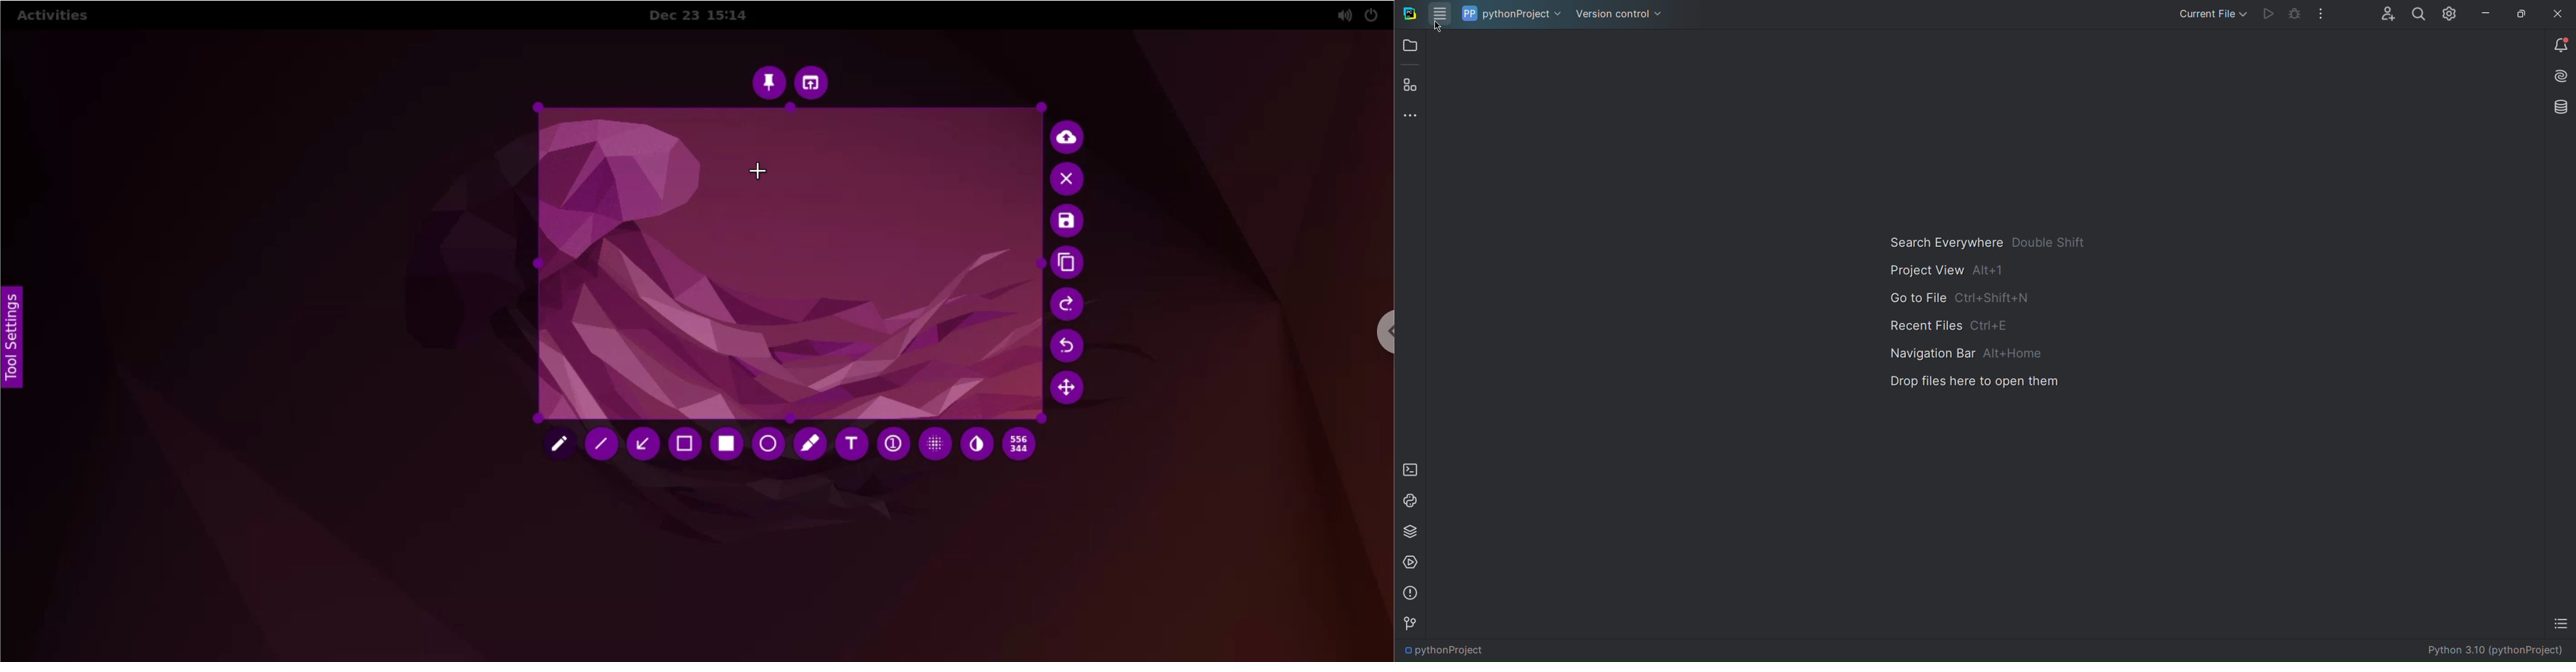 The height and width of the screenshot is (672, 2576). What do you see at coordinates (1986, 241) in the screenshot?
I see `Search Everywhere` at bounding box center [1986, 241].